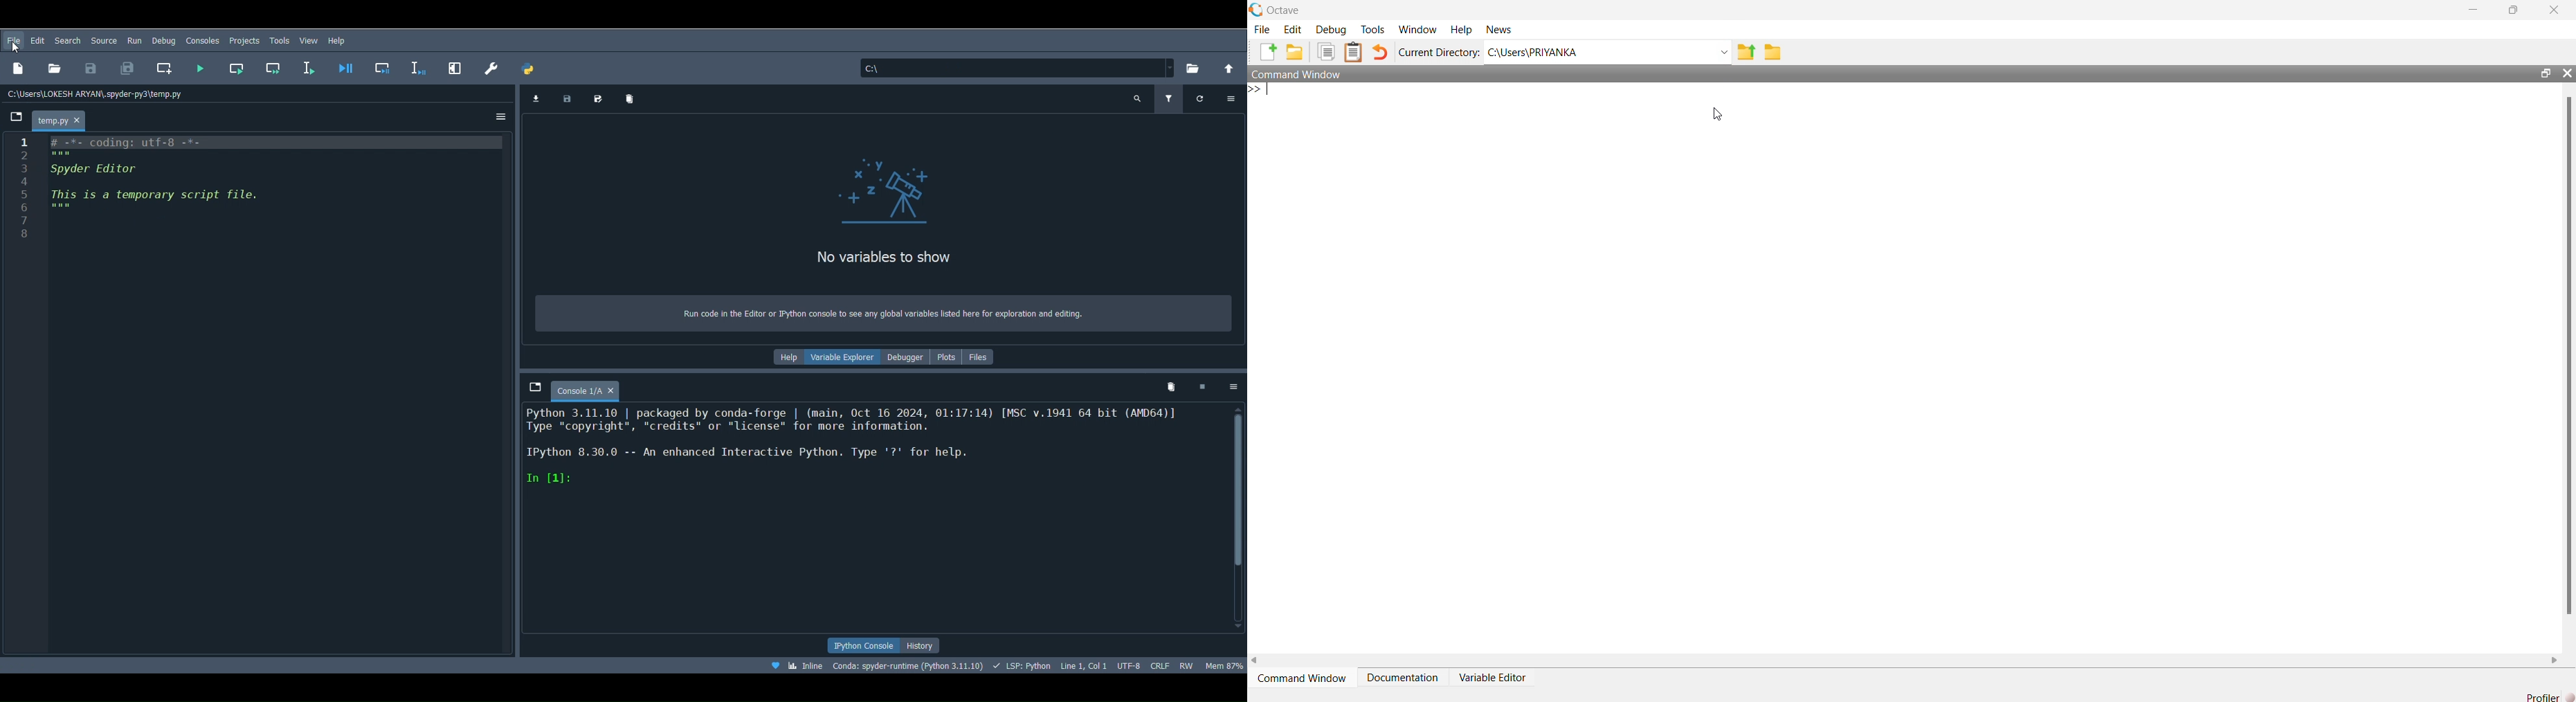  I want to click on Debug cell, so click(385, 65).